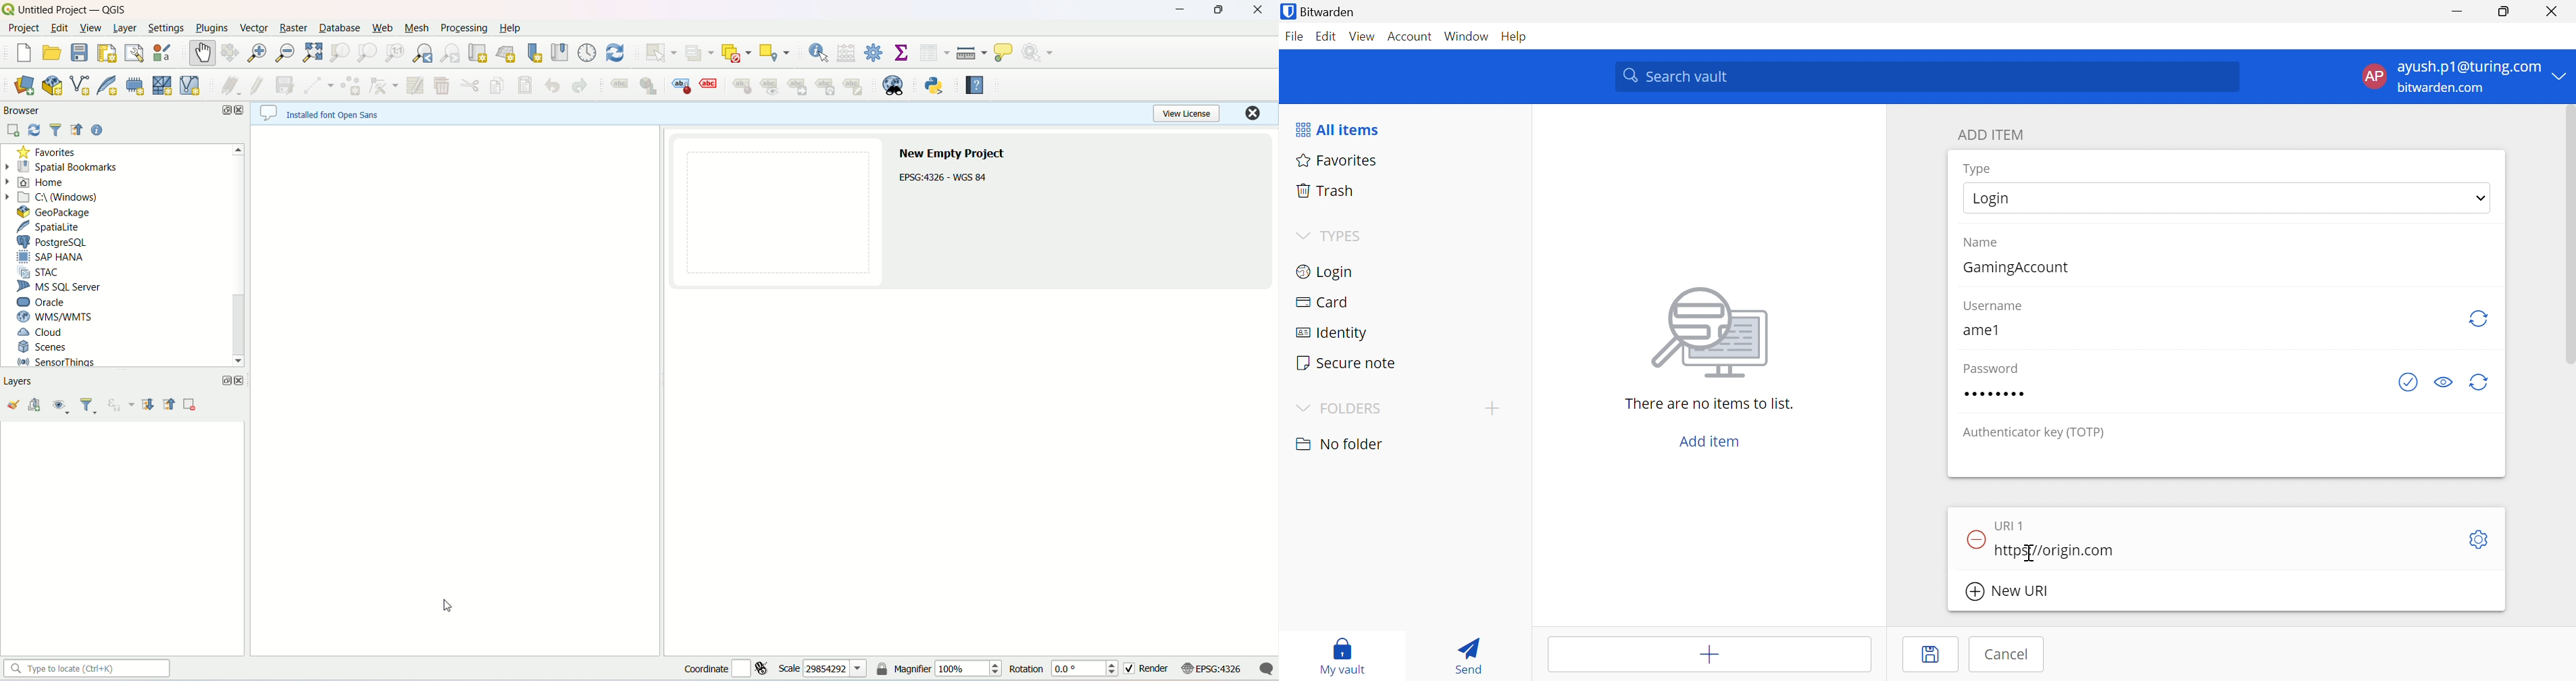 The image size is (2576, 700). What do you see at coordinates (1994, 136) in the screenshot?
I see `ADD ITEM` at bounding box center [1994, 136].